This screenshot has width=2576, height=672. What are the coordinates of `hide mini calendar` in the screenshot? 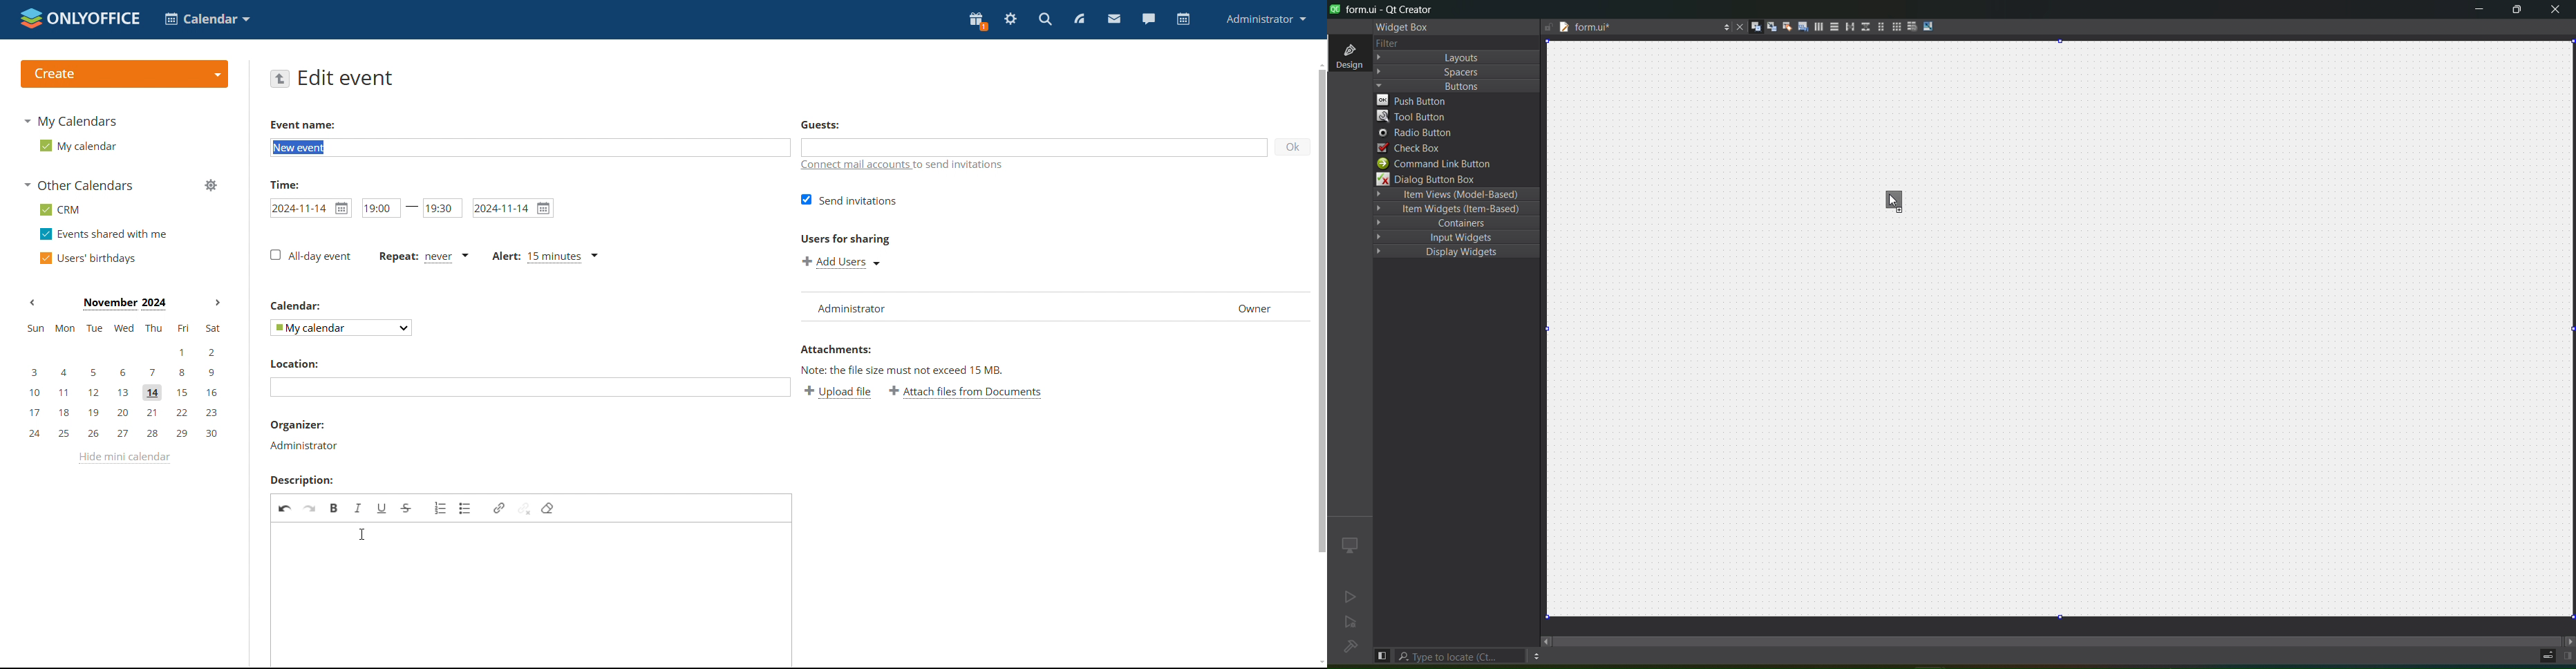 It's located at (124, 459).